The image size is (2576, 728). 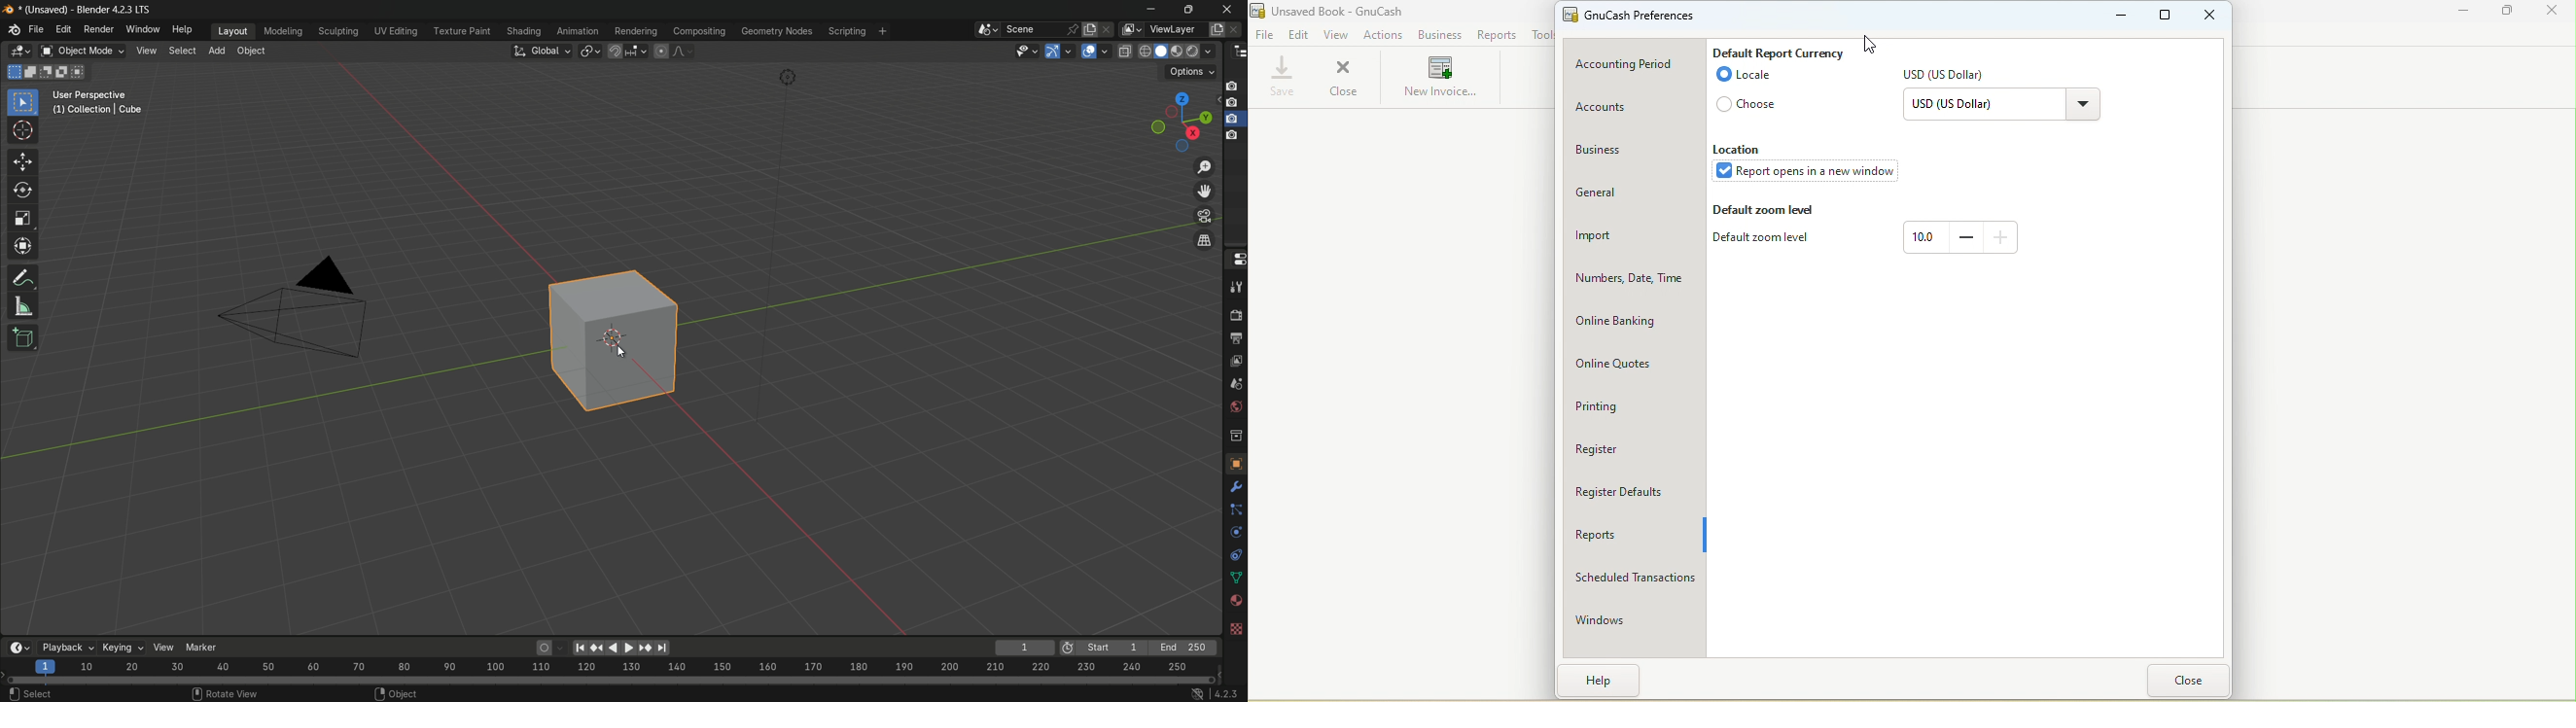 I want to click on transform pivot point, so click(x=590, y=51).